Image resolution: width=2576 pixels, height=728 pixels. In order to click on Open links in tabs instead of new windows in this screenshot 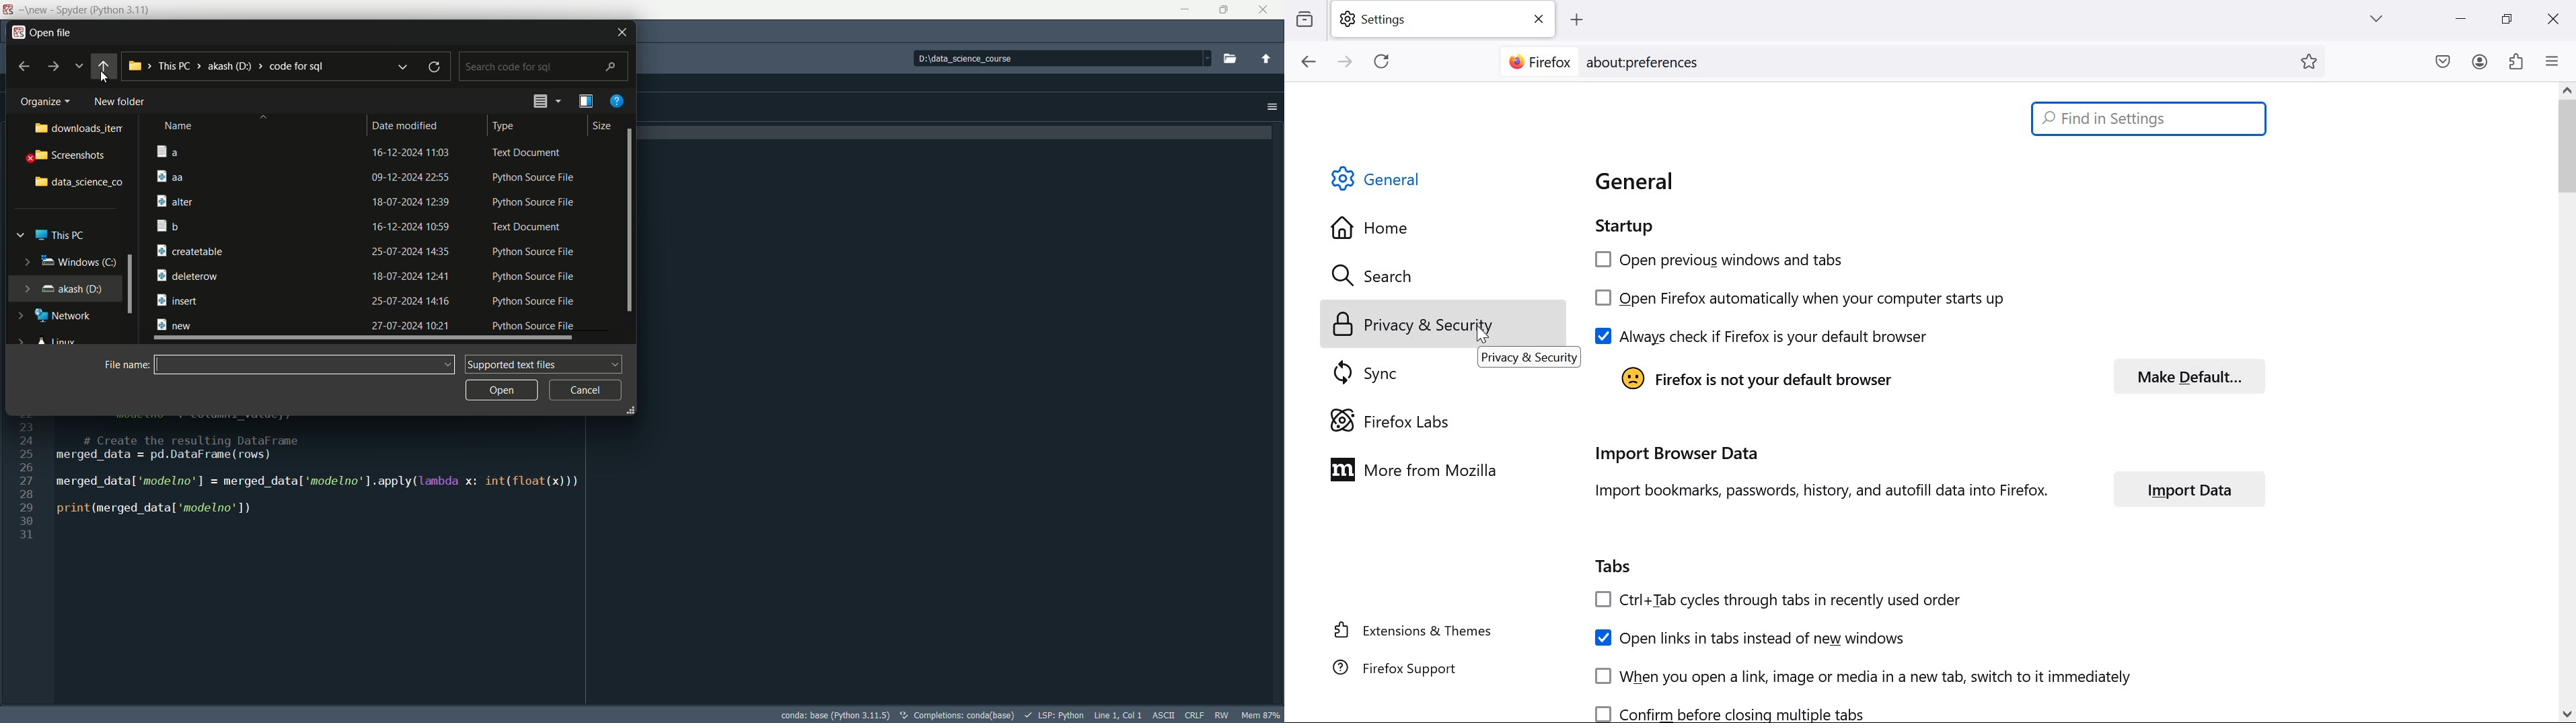, I will do `click(1754, 638)`.